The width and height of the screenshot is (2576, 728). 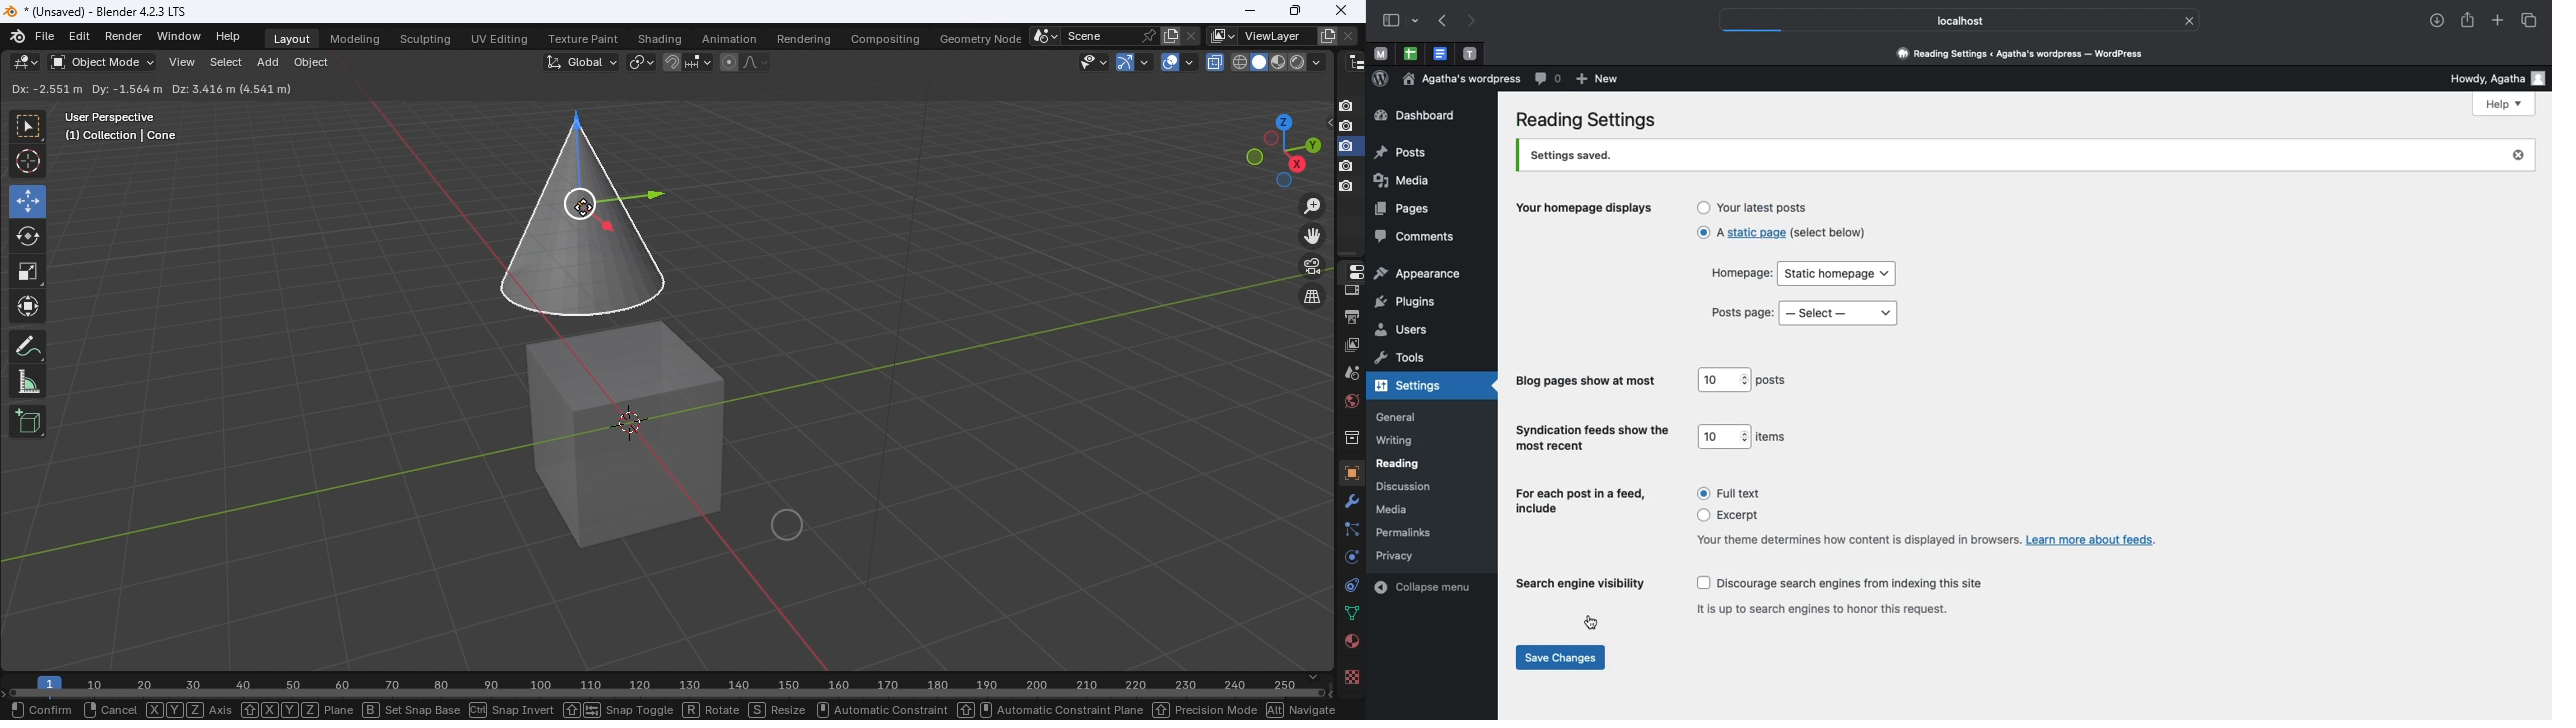 I want to click on Name, so click(x=1275, y=36).